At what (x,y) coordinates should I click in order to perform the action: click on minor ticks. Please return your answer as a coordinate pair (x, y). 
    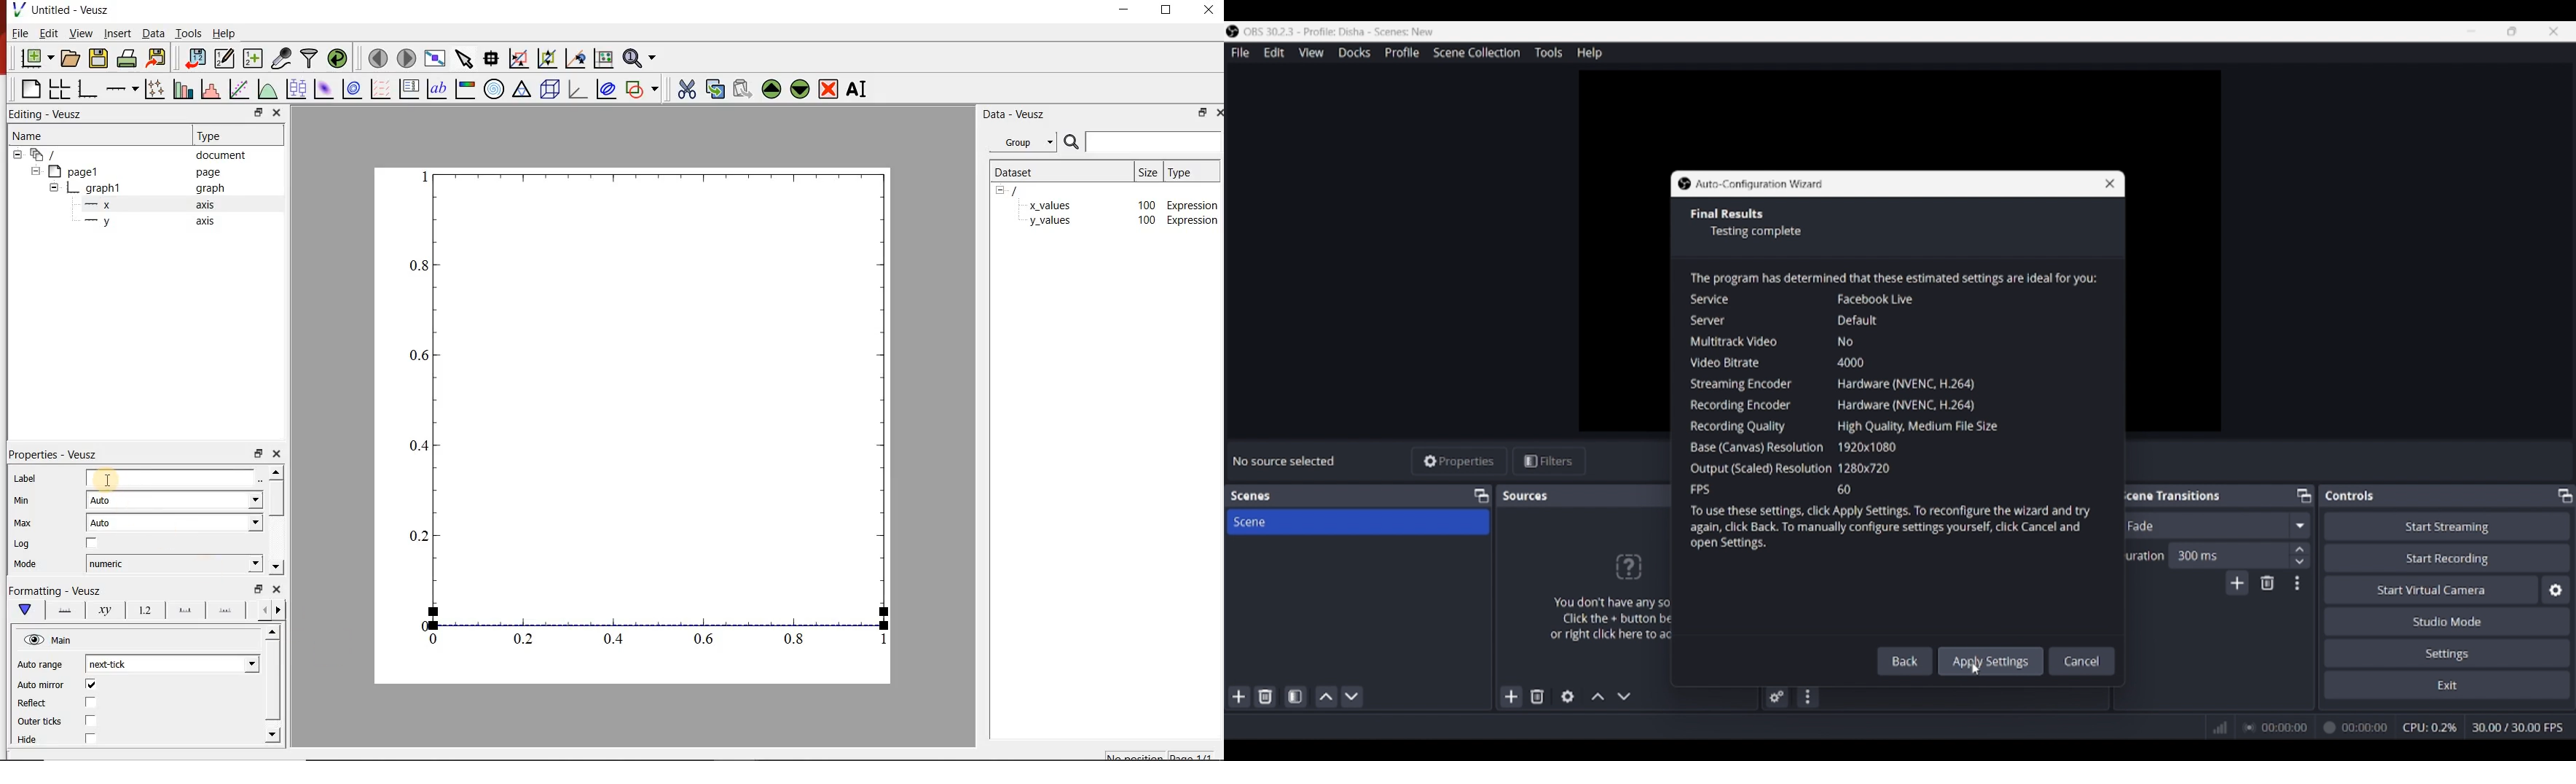
    Looking at the image, I should click on (227, 610).